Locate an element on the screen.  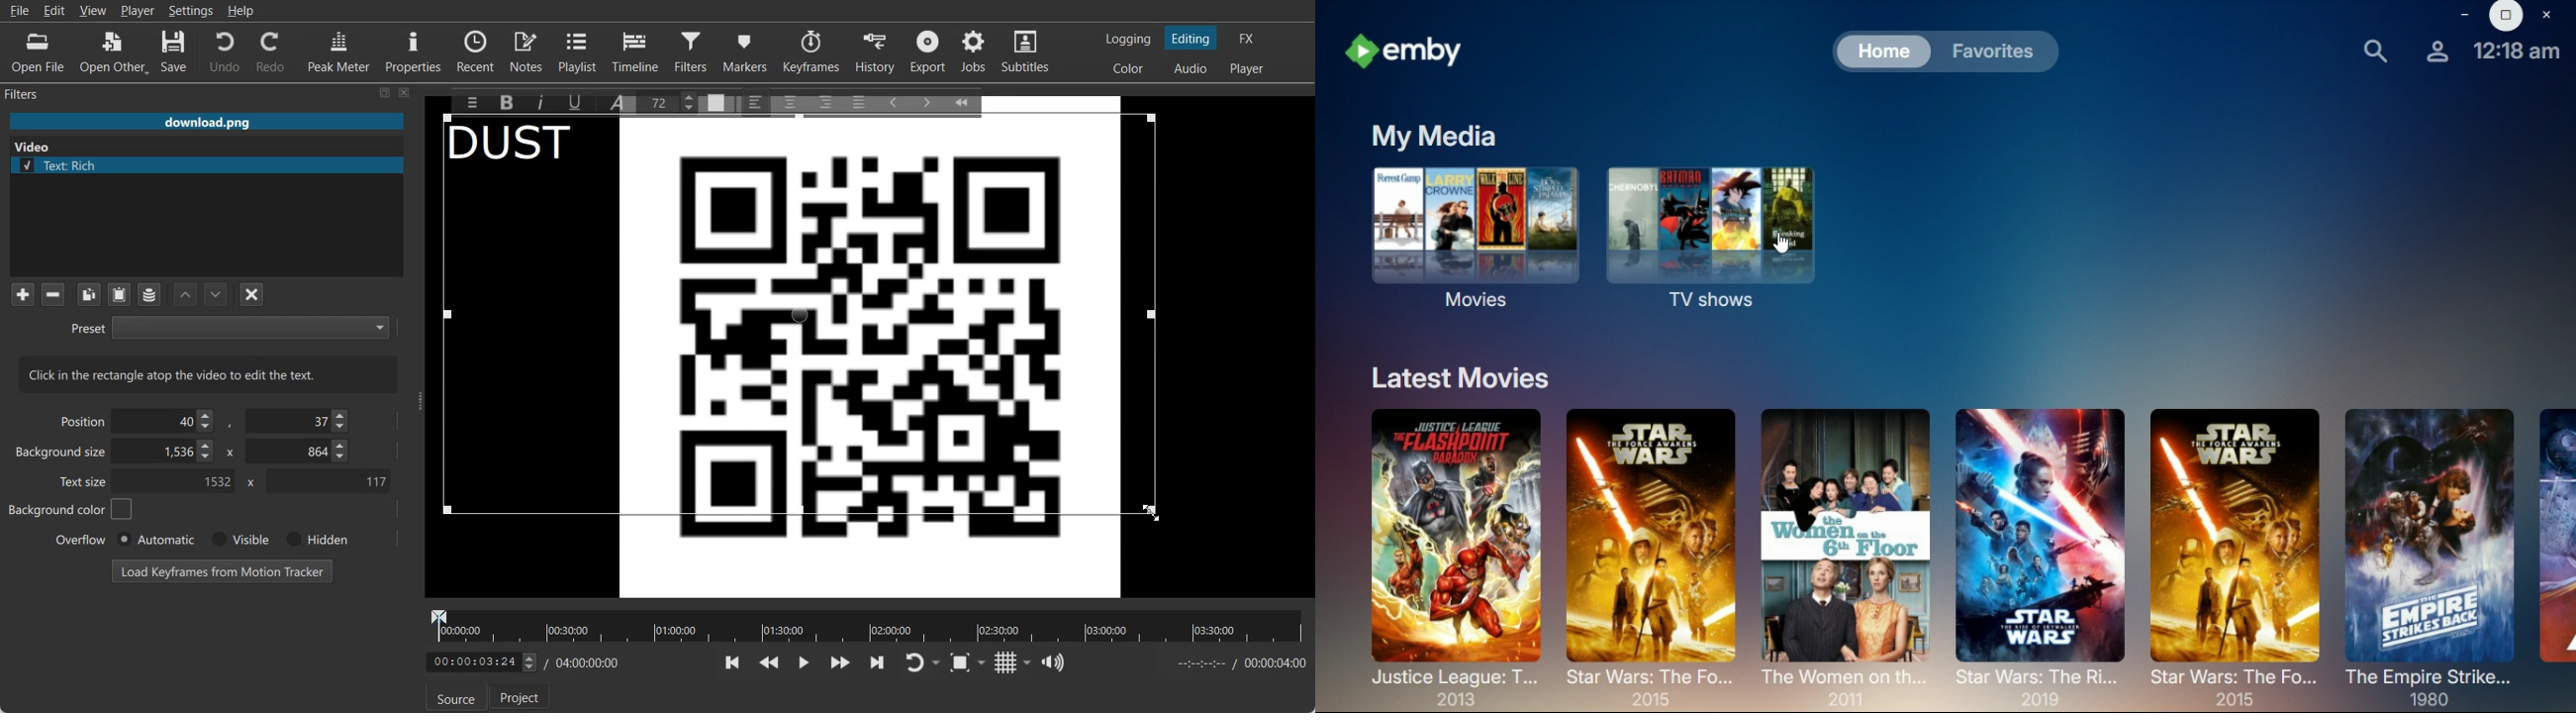
Undo is located at coordinates (225, 51).